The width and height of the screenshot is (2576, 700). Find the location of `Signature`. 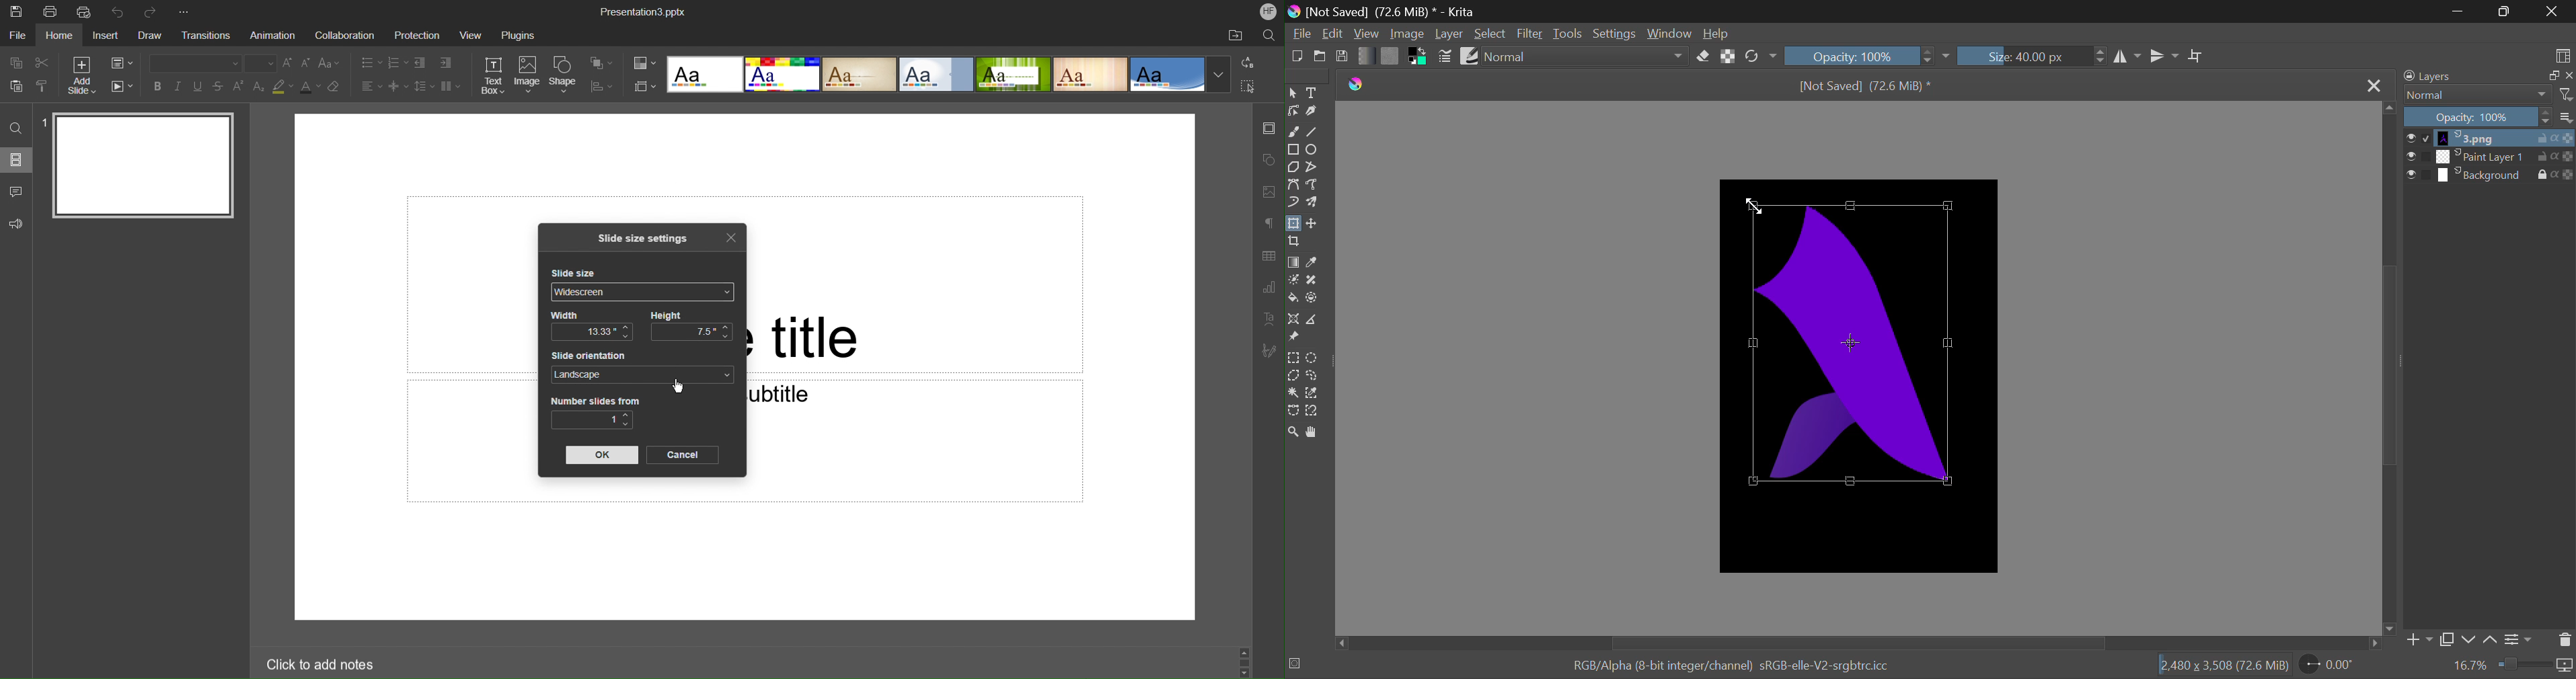

Signature is located at coordinates (1268, 351).